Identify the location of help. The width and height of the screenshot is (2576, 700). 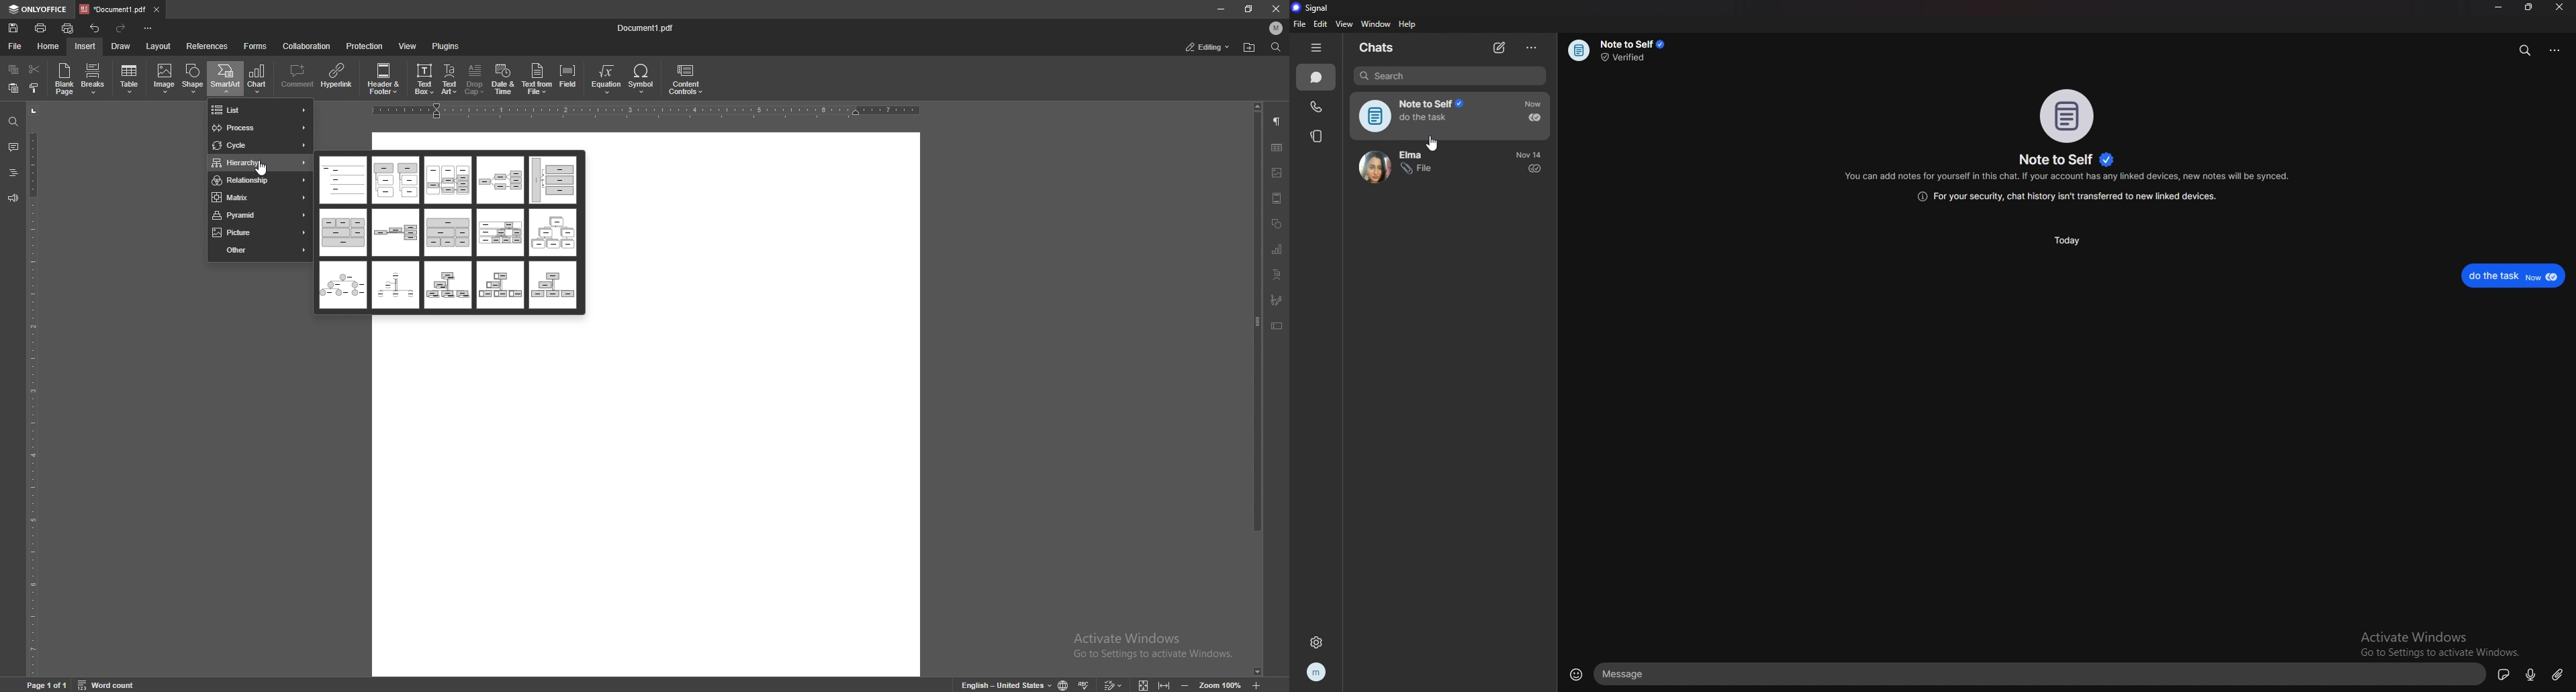
(1409, 24).